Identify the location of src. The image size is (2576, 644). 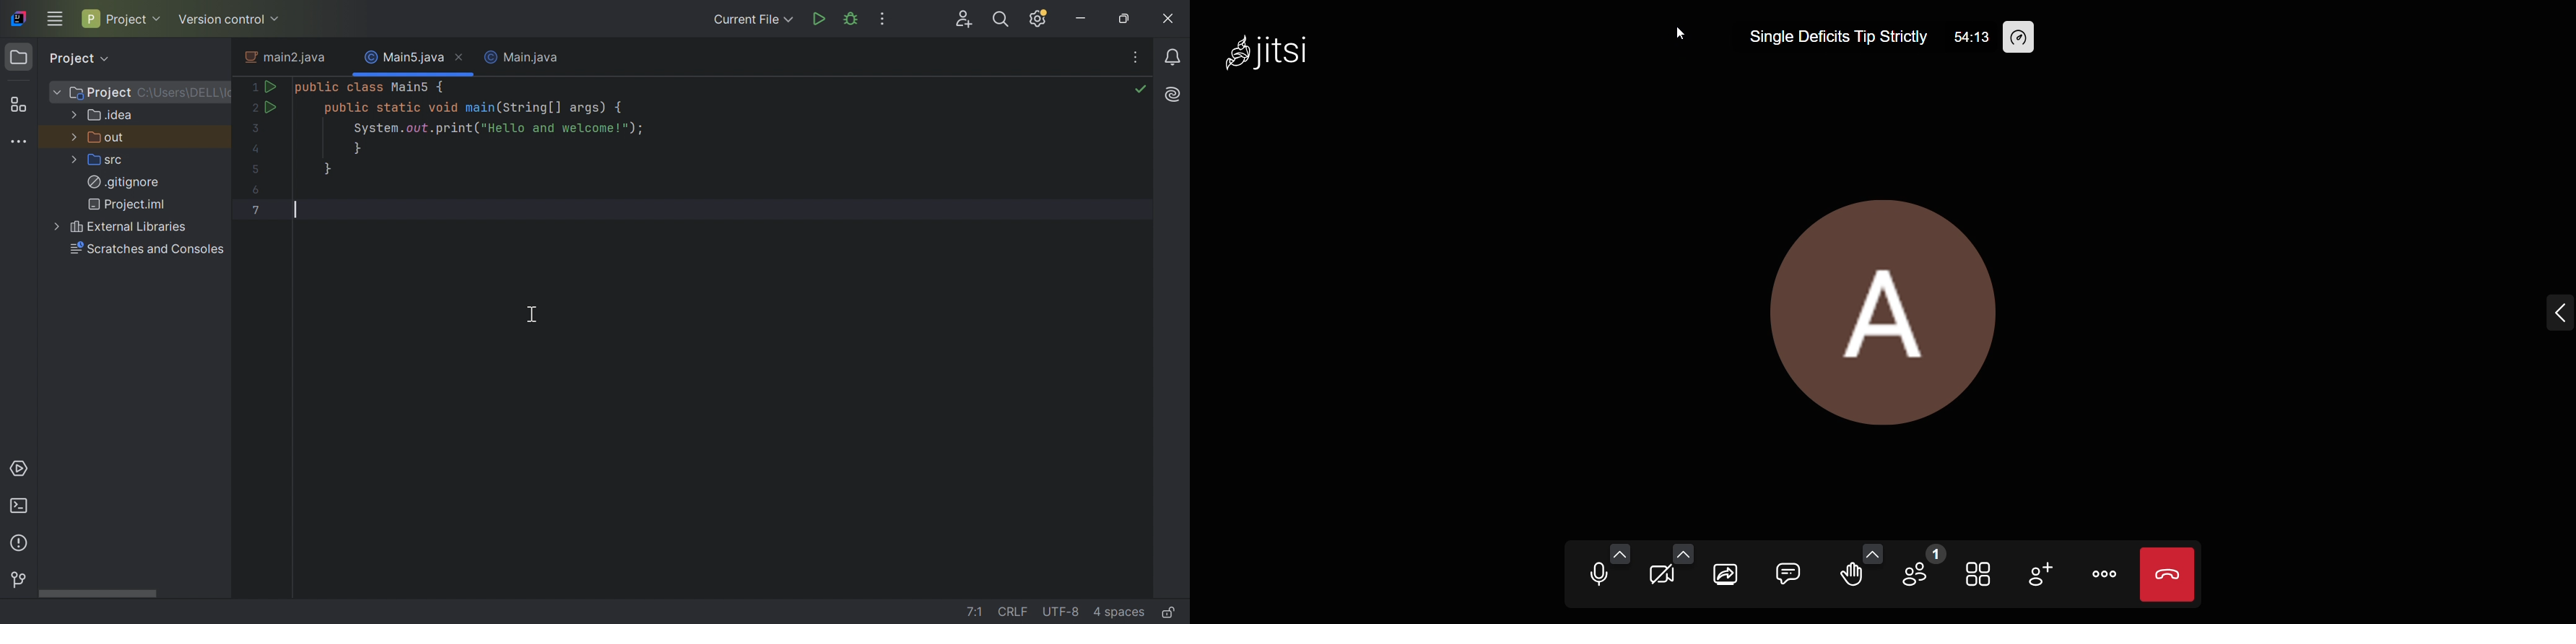
(107, 159).